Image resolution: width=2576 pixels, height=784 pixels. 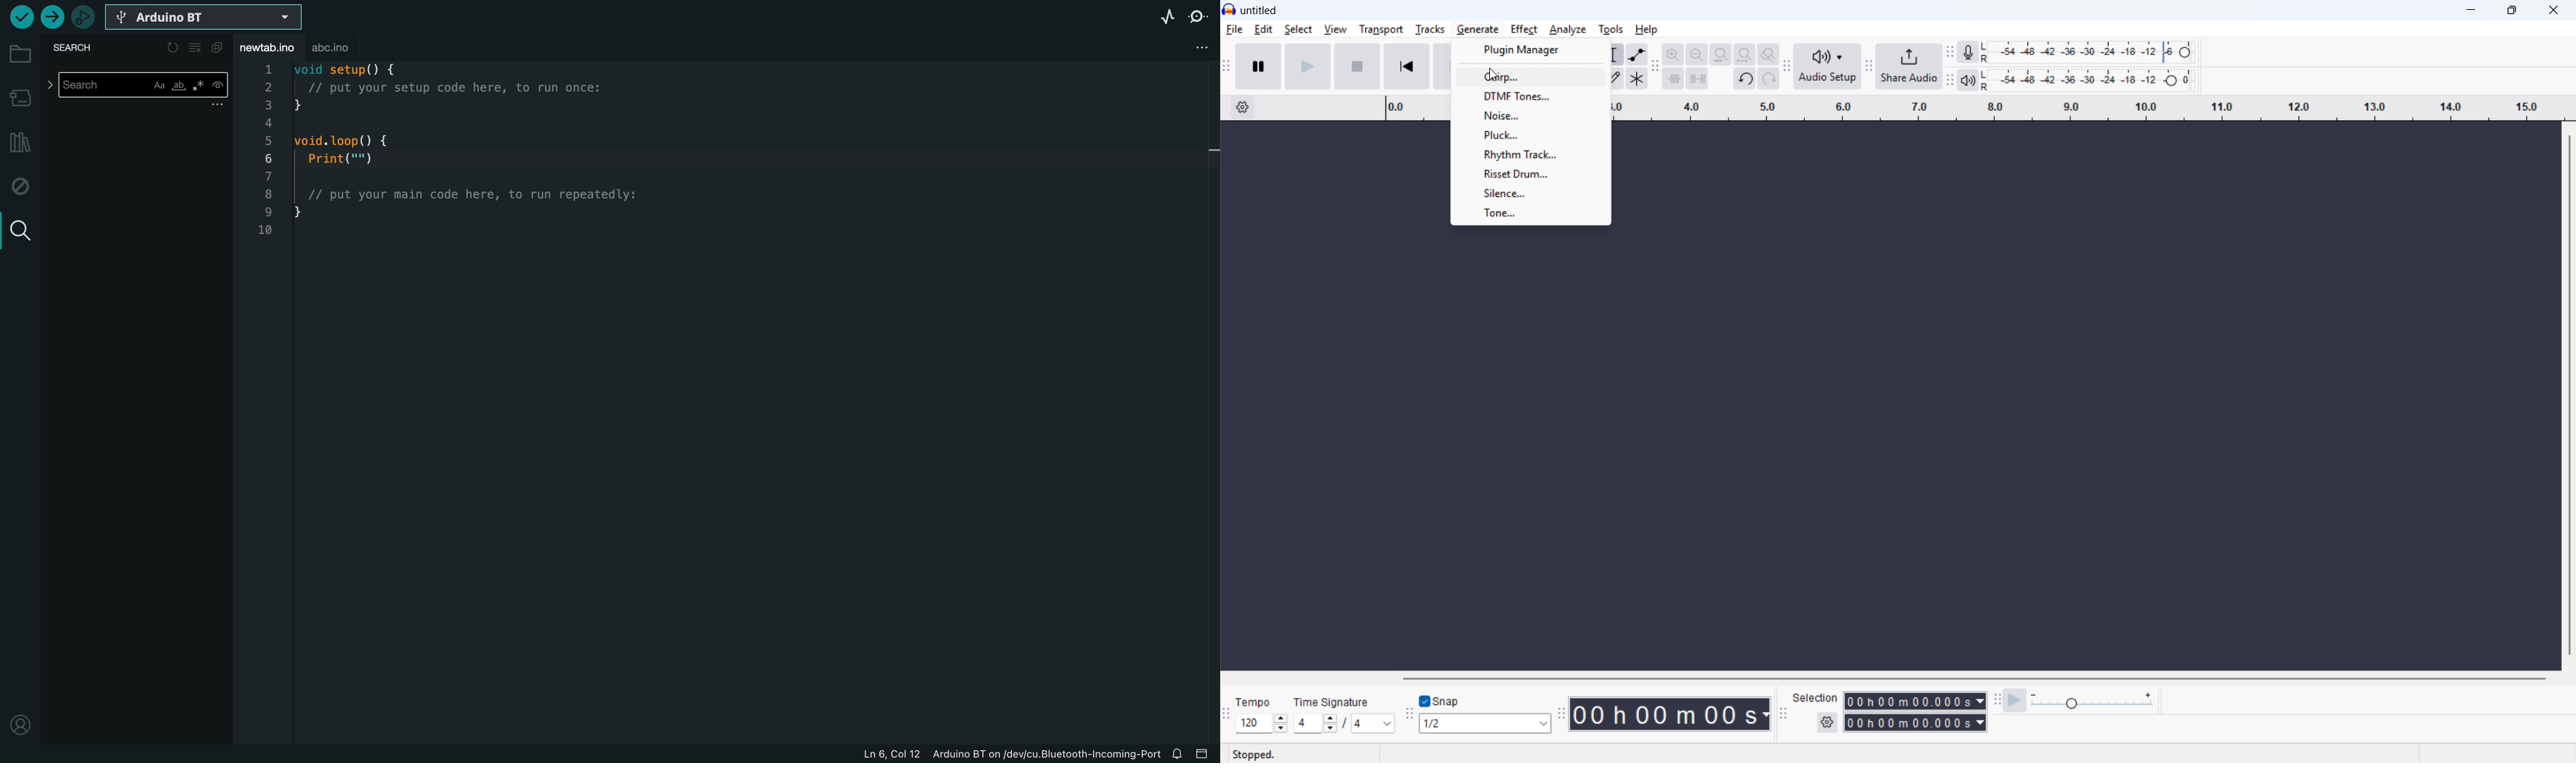 I want to click on Pause , so click(x=1258, y=65).